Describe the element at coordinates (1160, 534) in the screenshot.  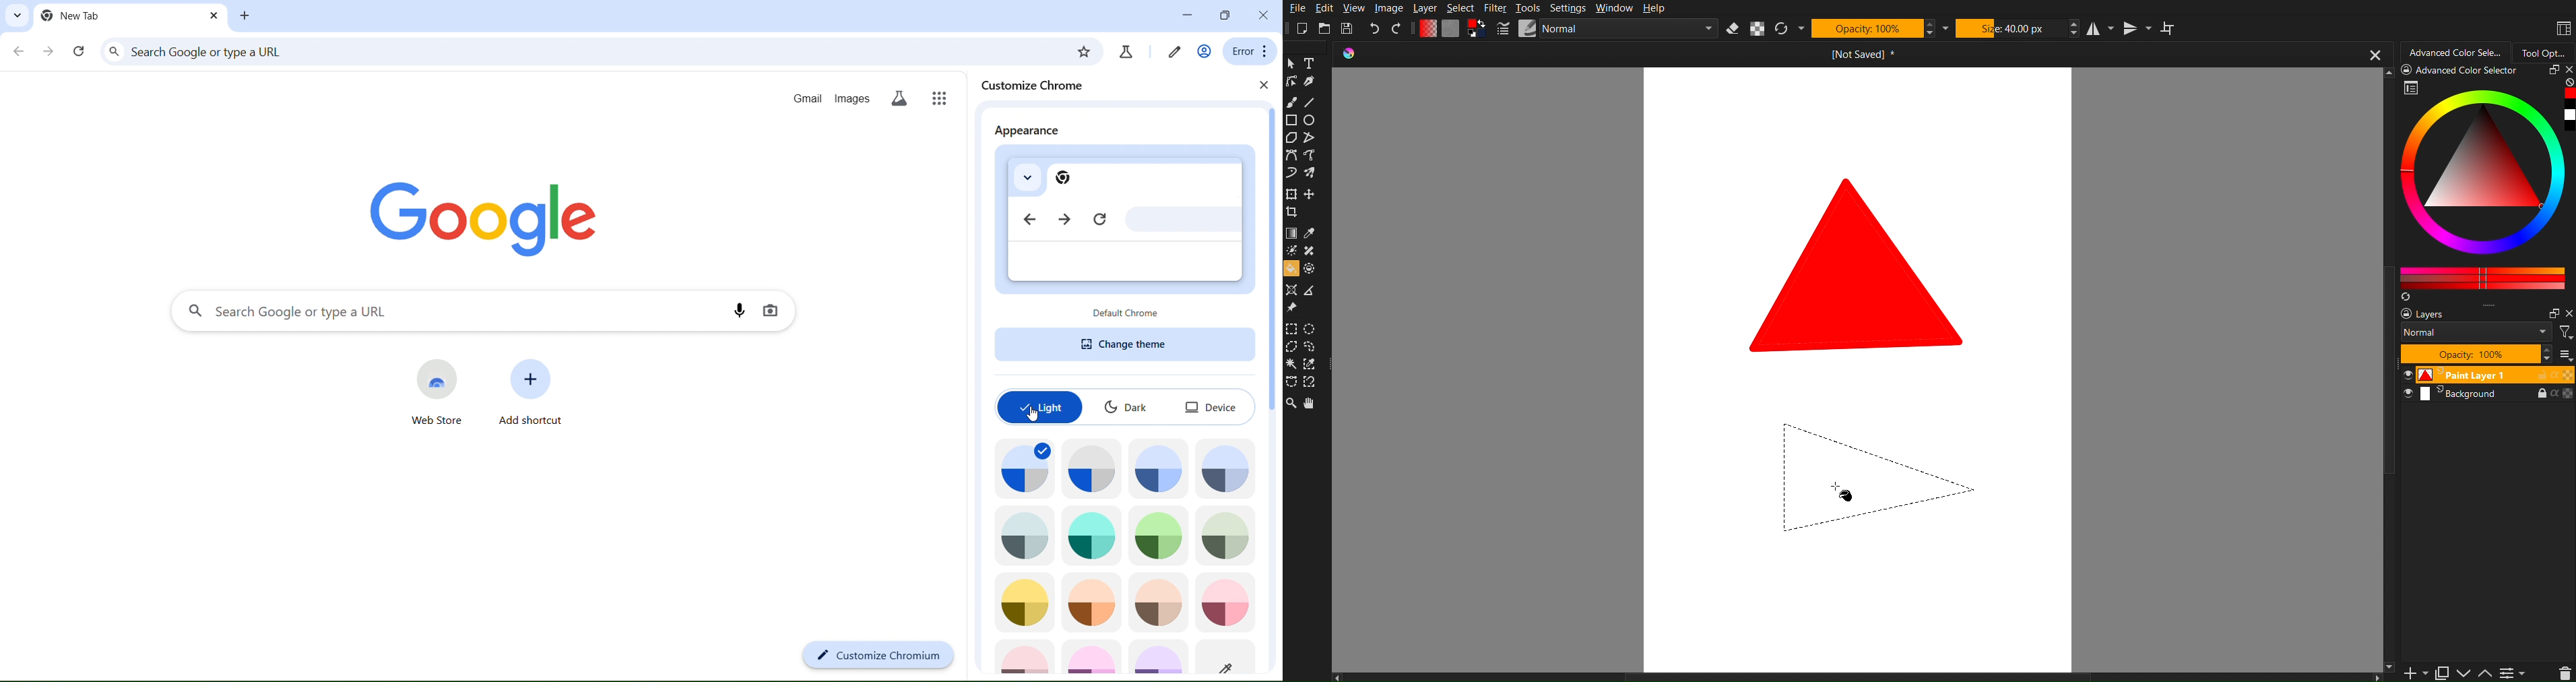
I see `image` at that location.